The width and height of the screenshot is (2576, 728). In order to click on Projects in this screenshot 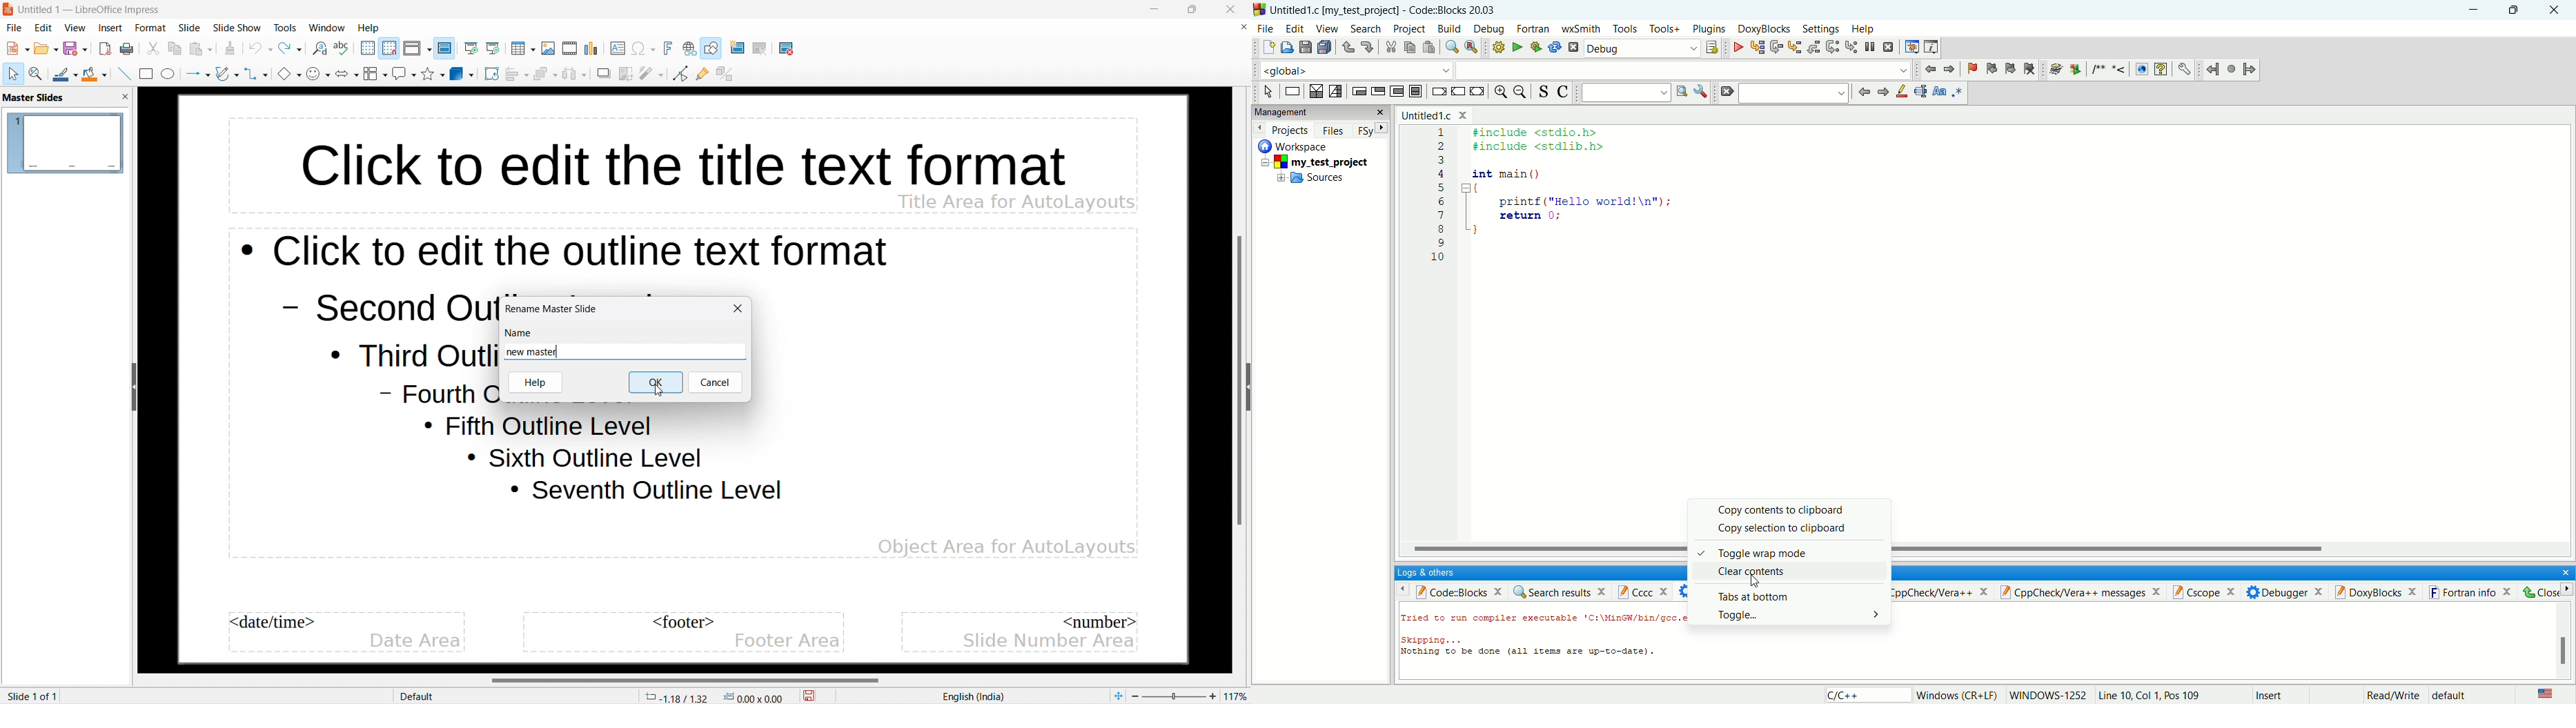, I will do `click(1282, 128)`.